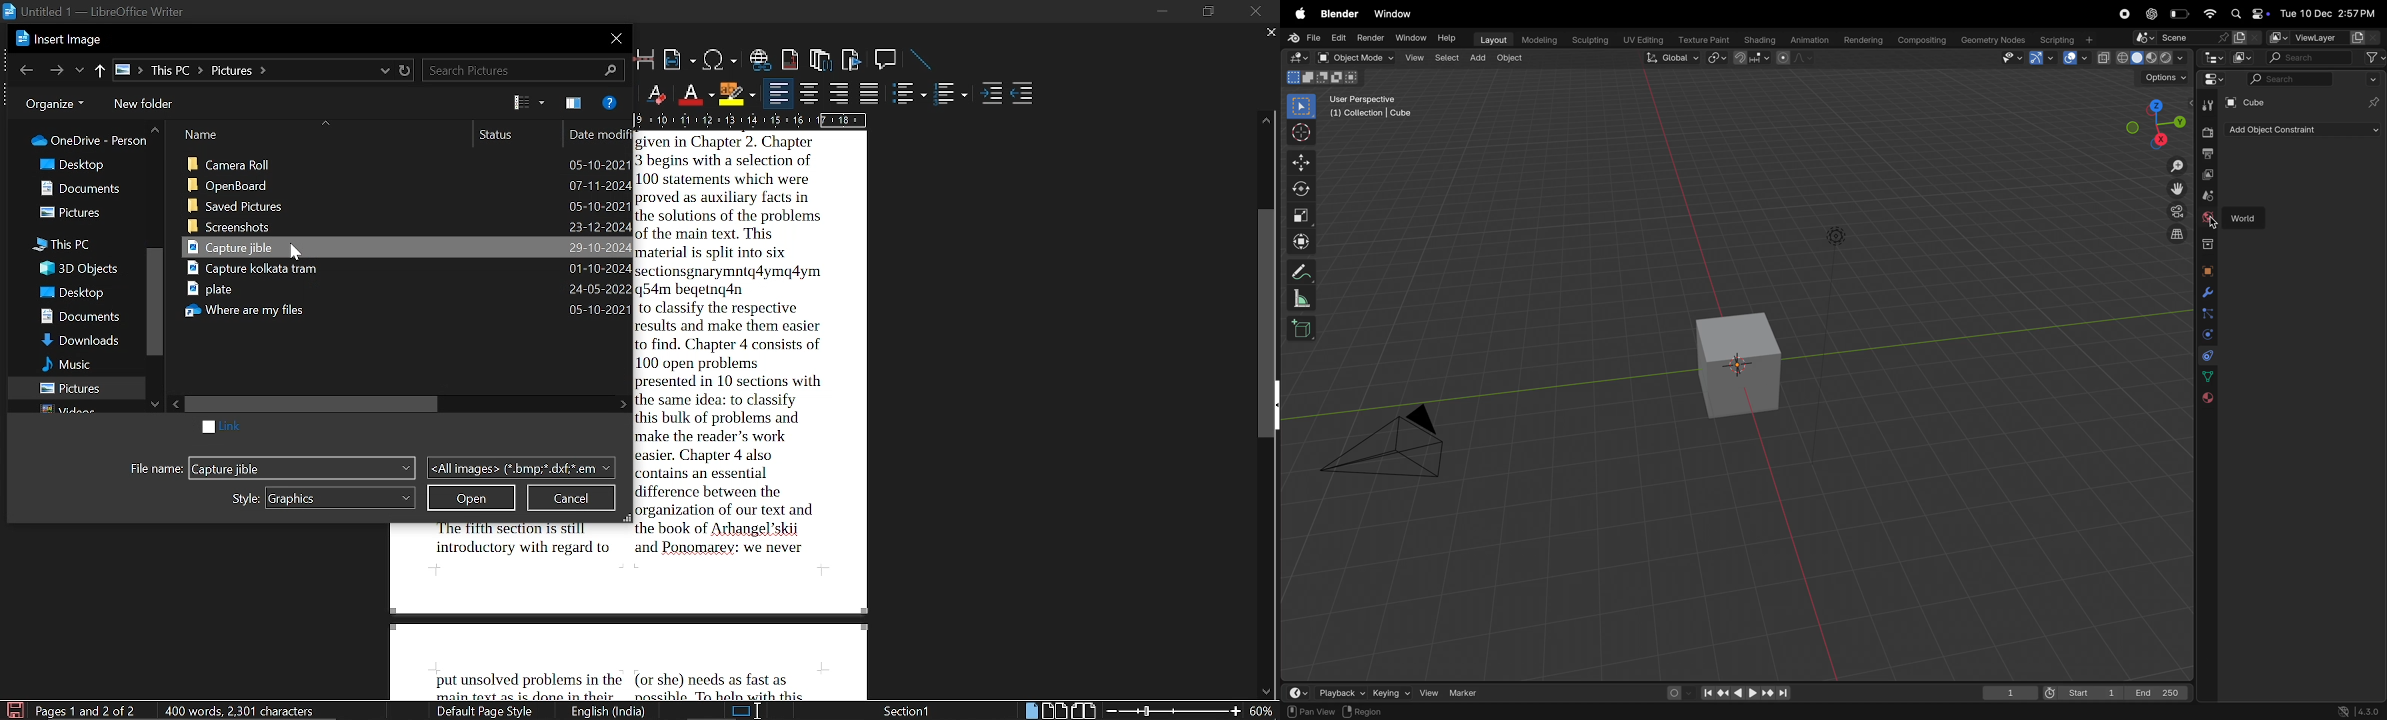  I want to click on Display mode, so click(2243, 57).